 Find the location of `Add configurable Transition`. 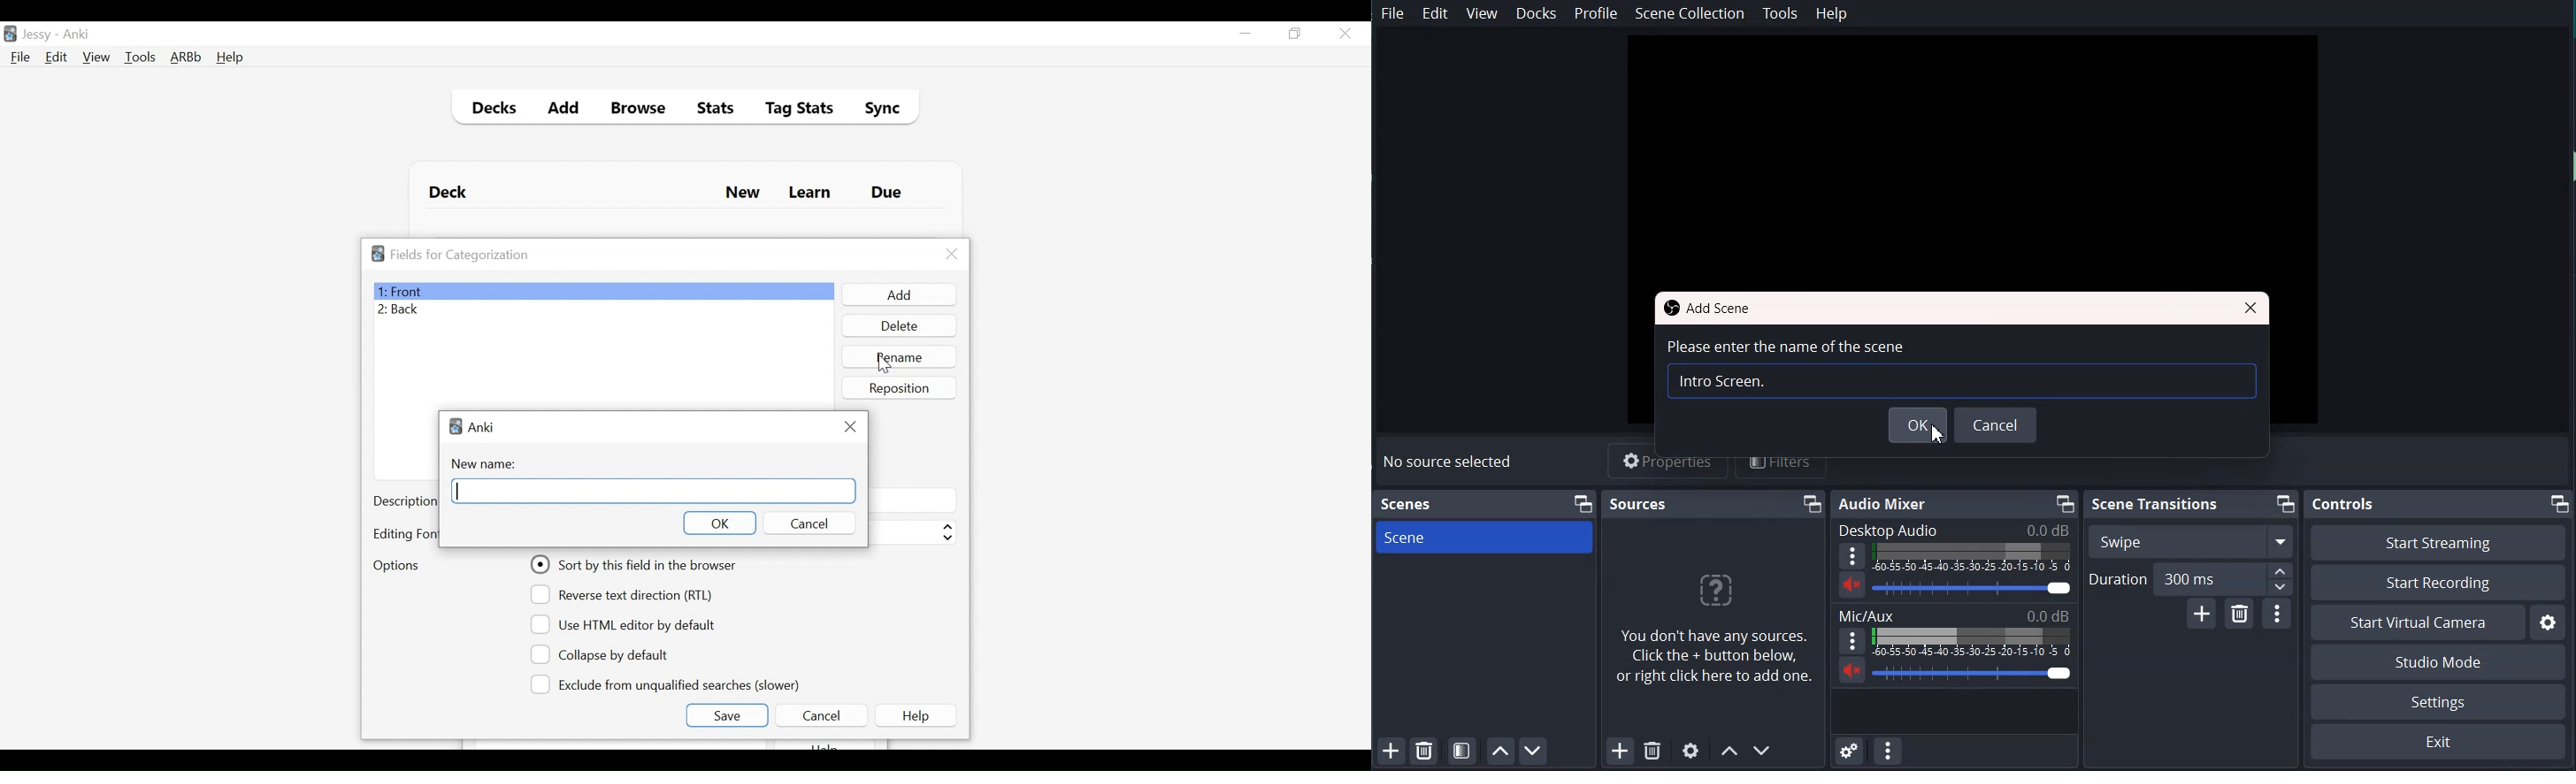

Add configurable Transition is located at coordinates (2201, 613).